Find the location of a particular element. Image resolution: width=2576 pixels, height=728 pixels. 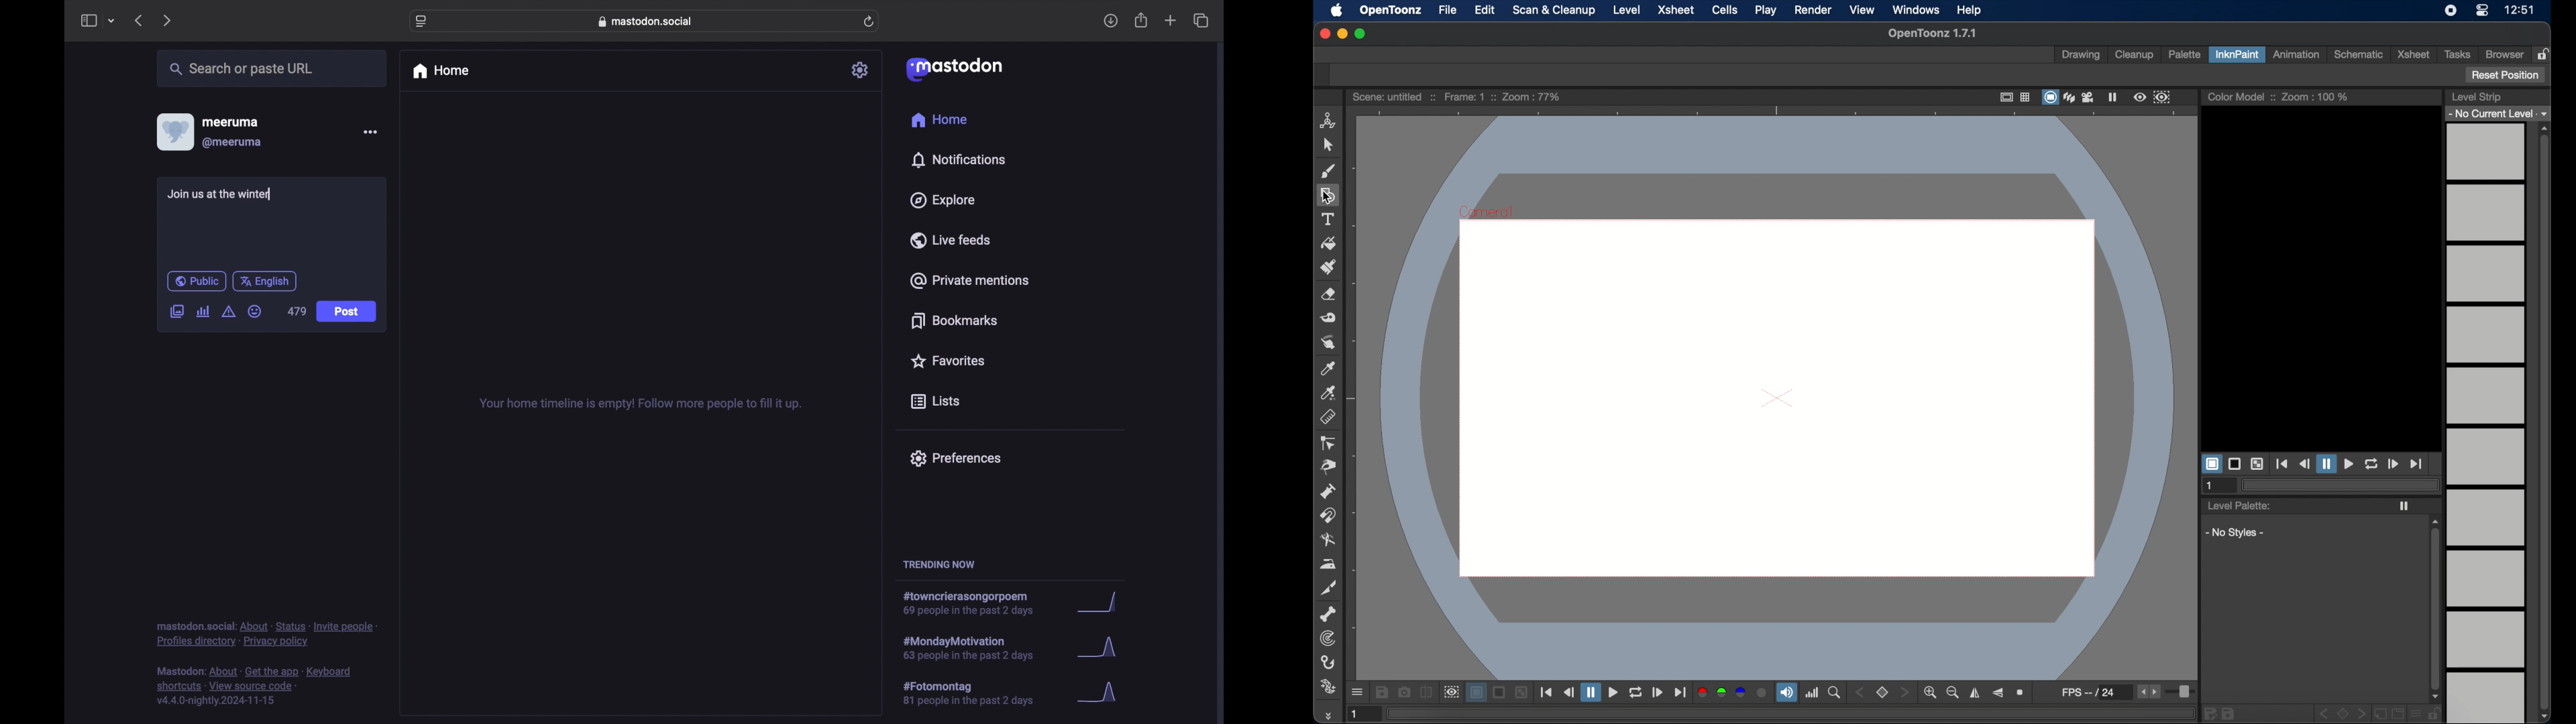

graph is located at coordinates (1102, 693).